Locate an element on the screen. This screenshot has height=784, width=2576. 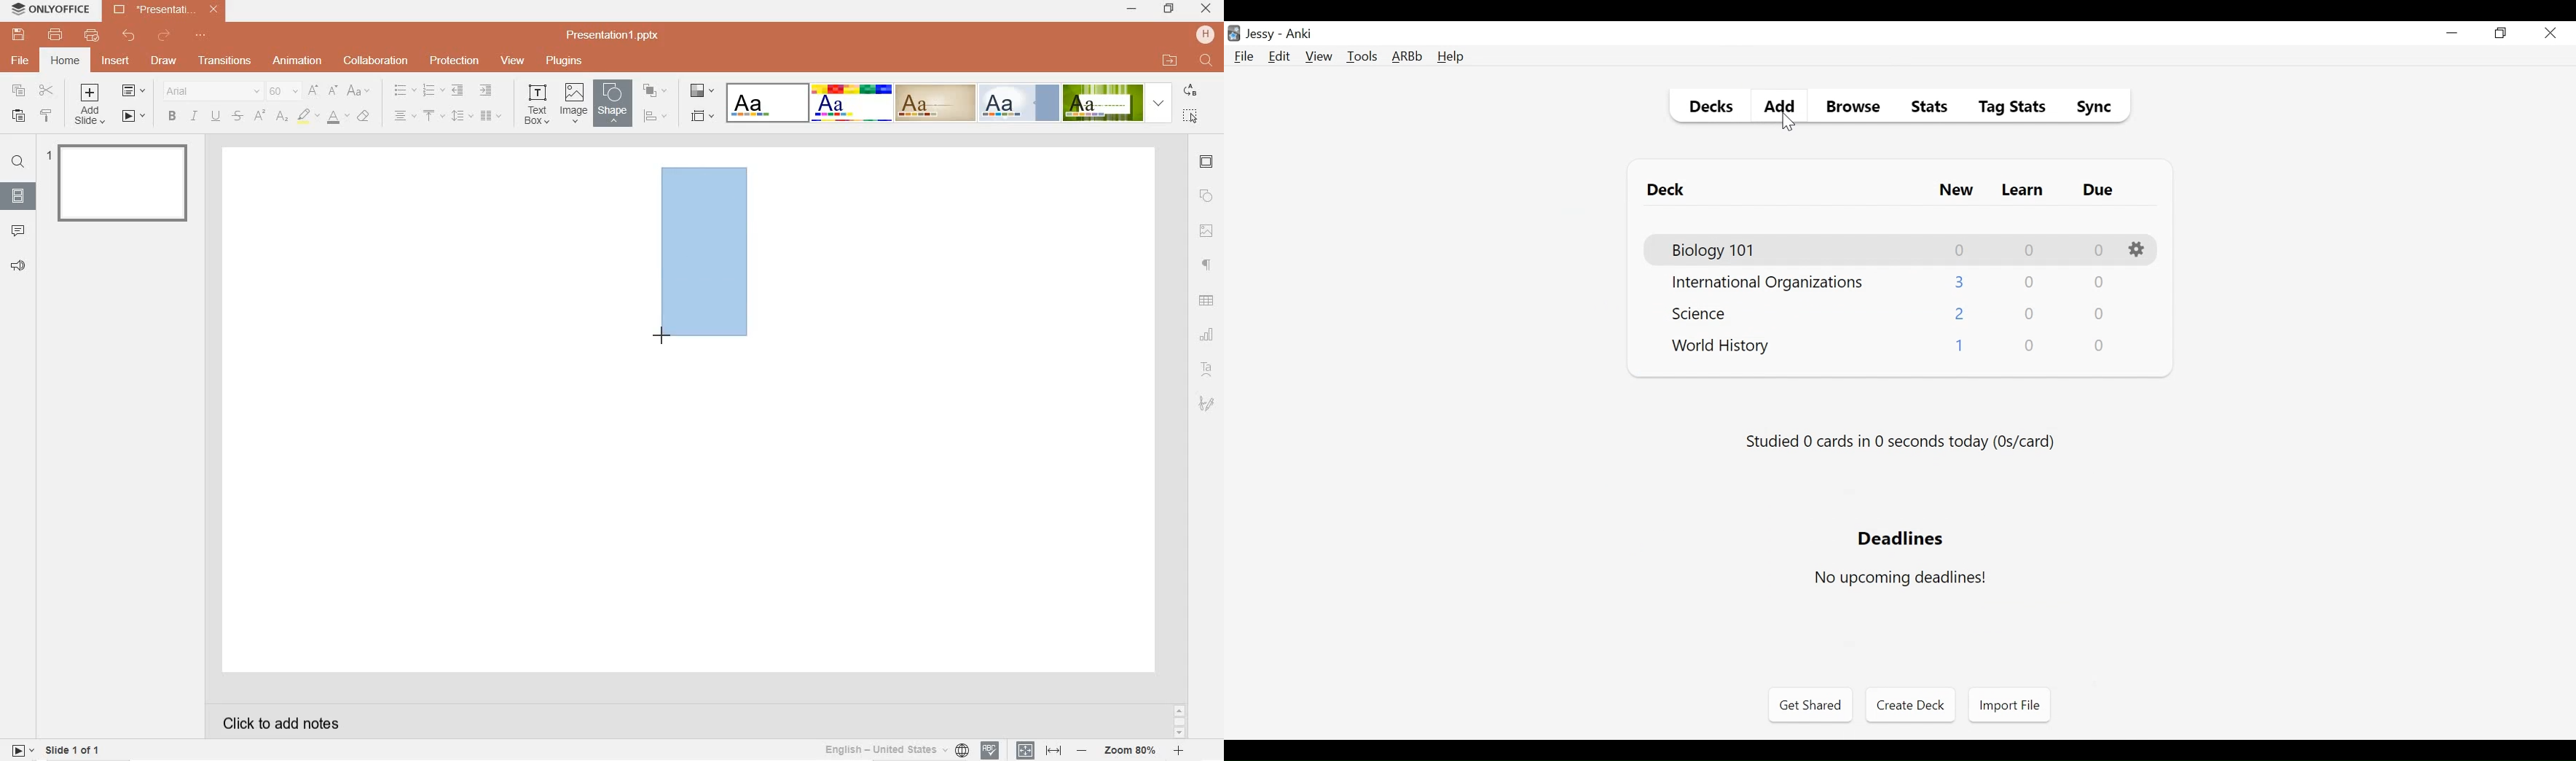
Tools is located at coordinates (1362, 56).